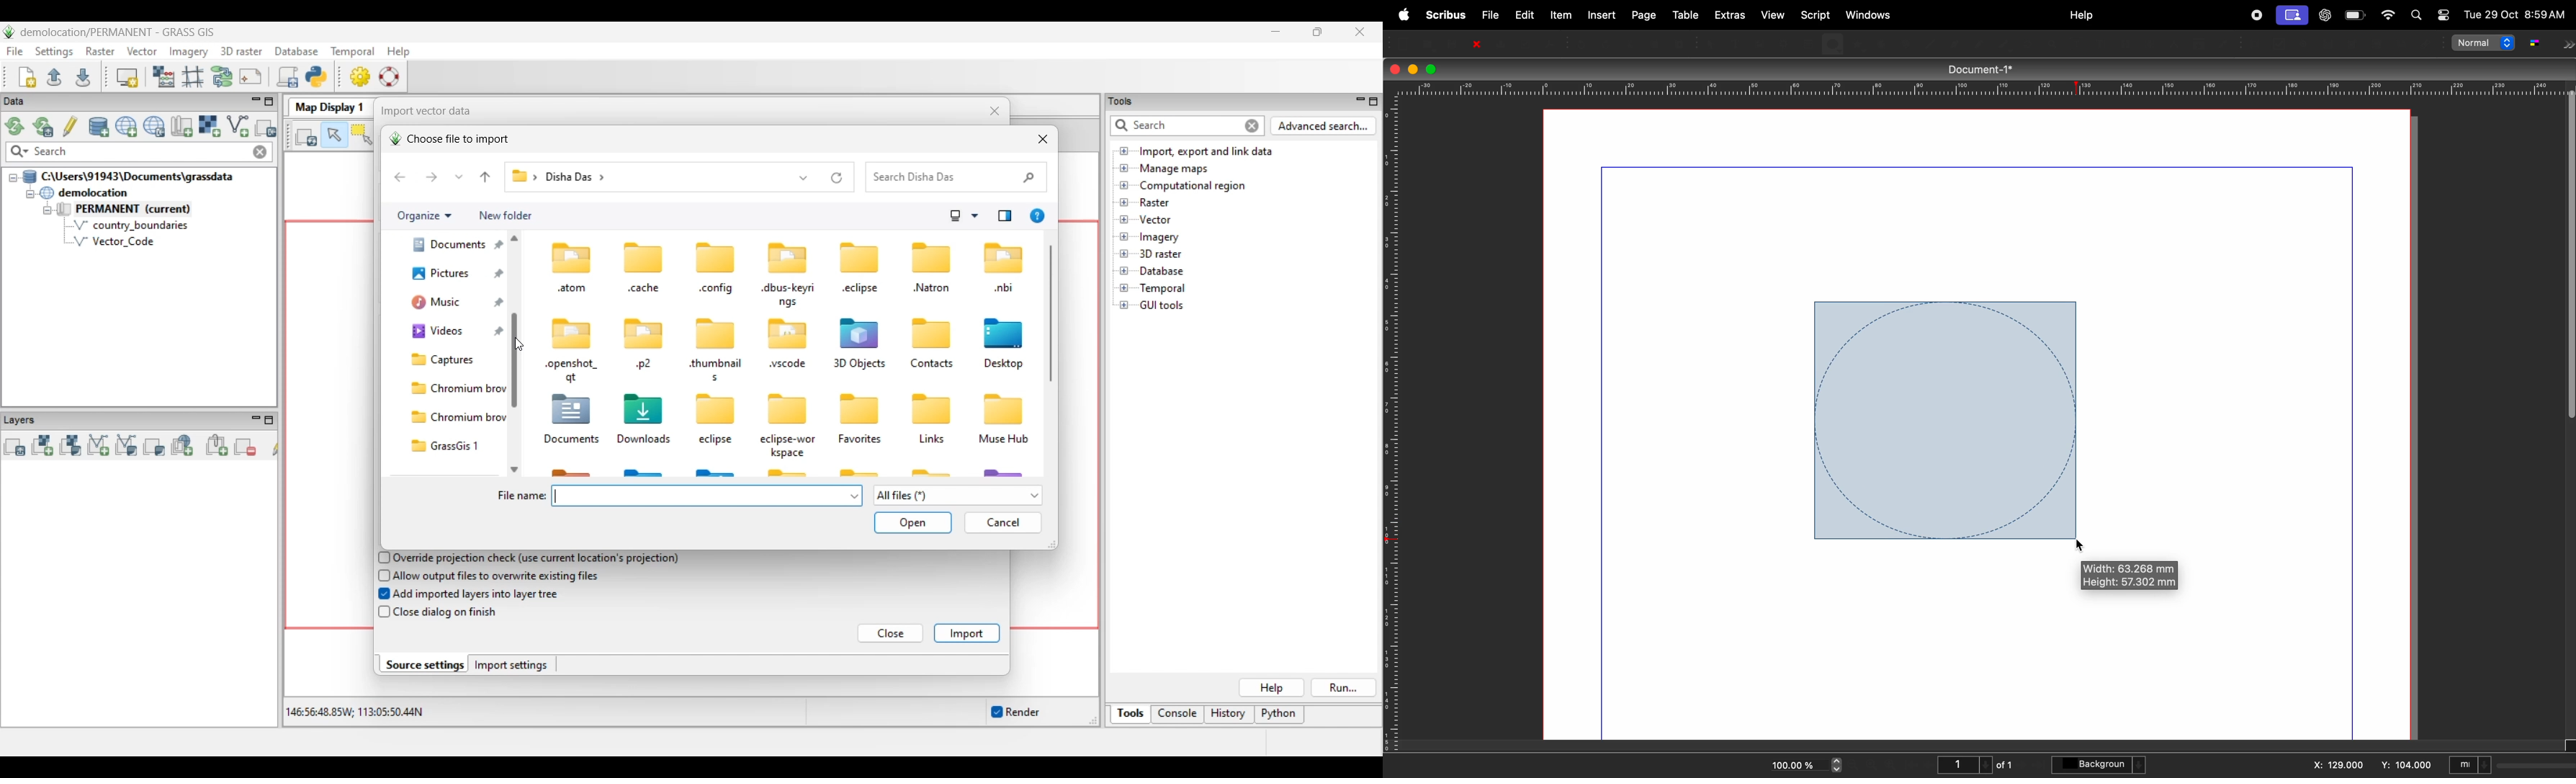 Image resolution: width=2576 pixels, height=784 pixels. I want to click on g, so click(2534, 43).